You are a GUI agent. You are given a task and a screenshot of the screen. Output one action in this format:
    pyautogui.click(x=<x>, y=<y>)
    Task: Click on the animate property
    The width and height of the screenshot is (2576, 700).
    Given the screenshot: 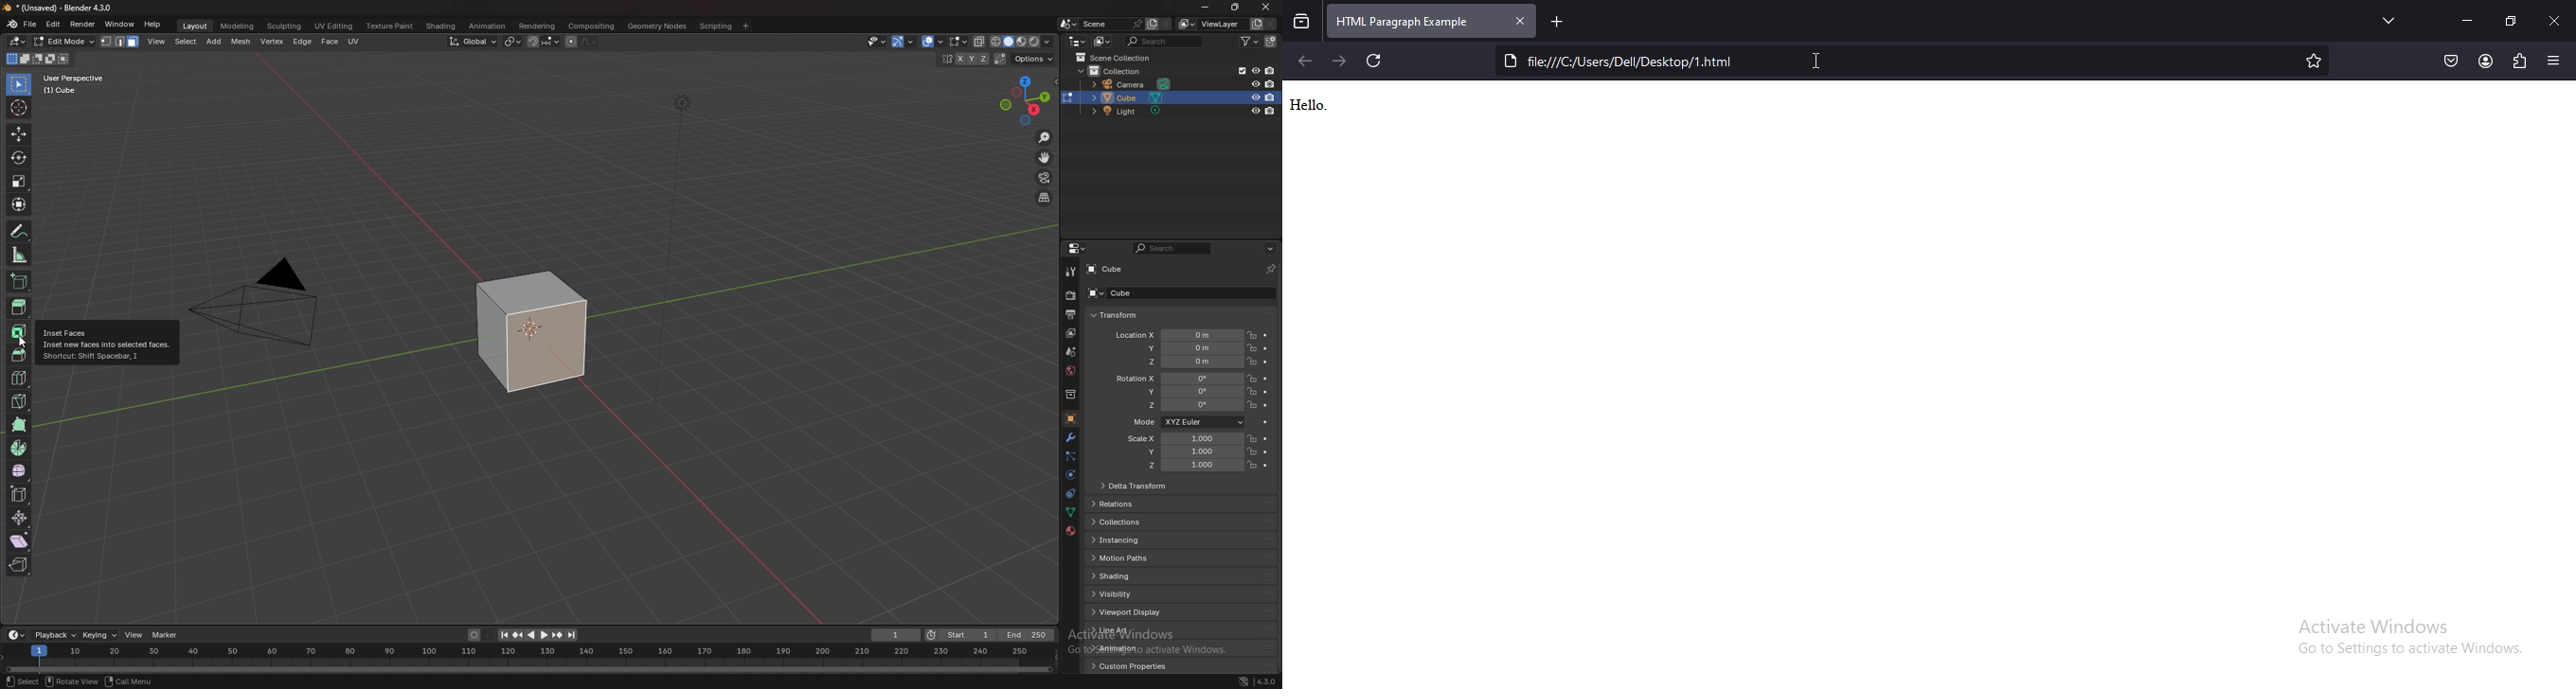 What is the action you would take?
    pyautogui.click(x=1265, y=452)
    